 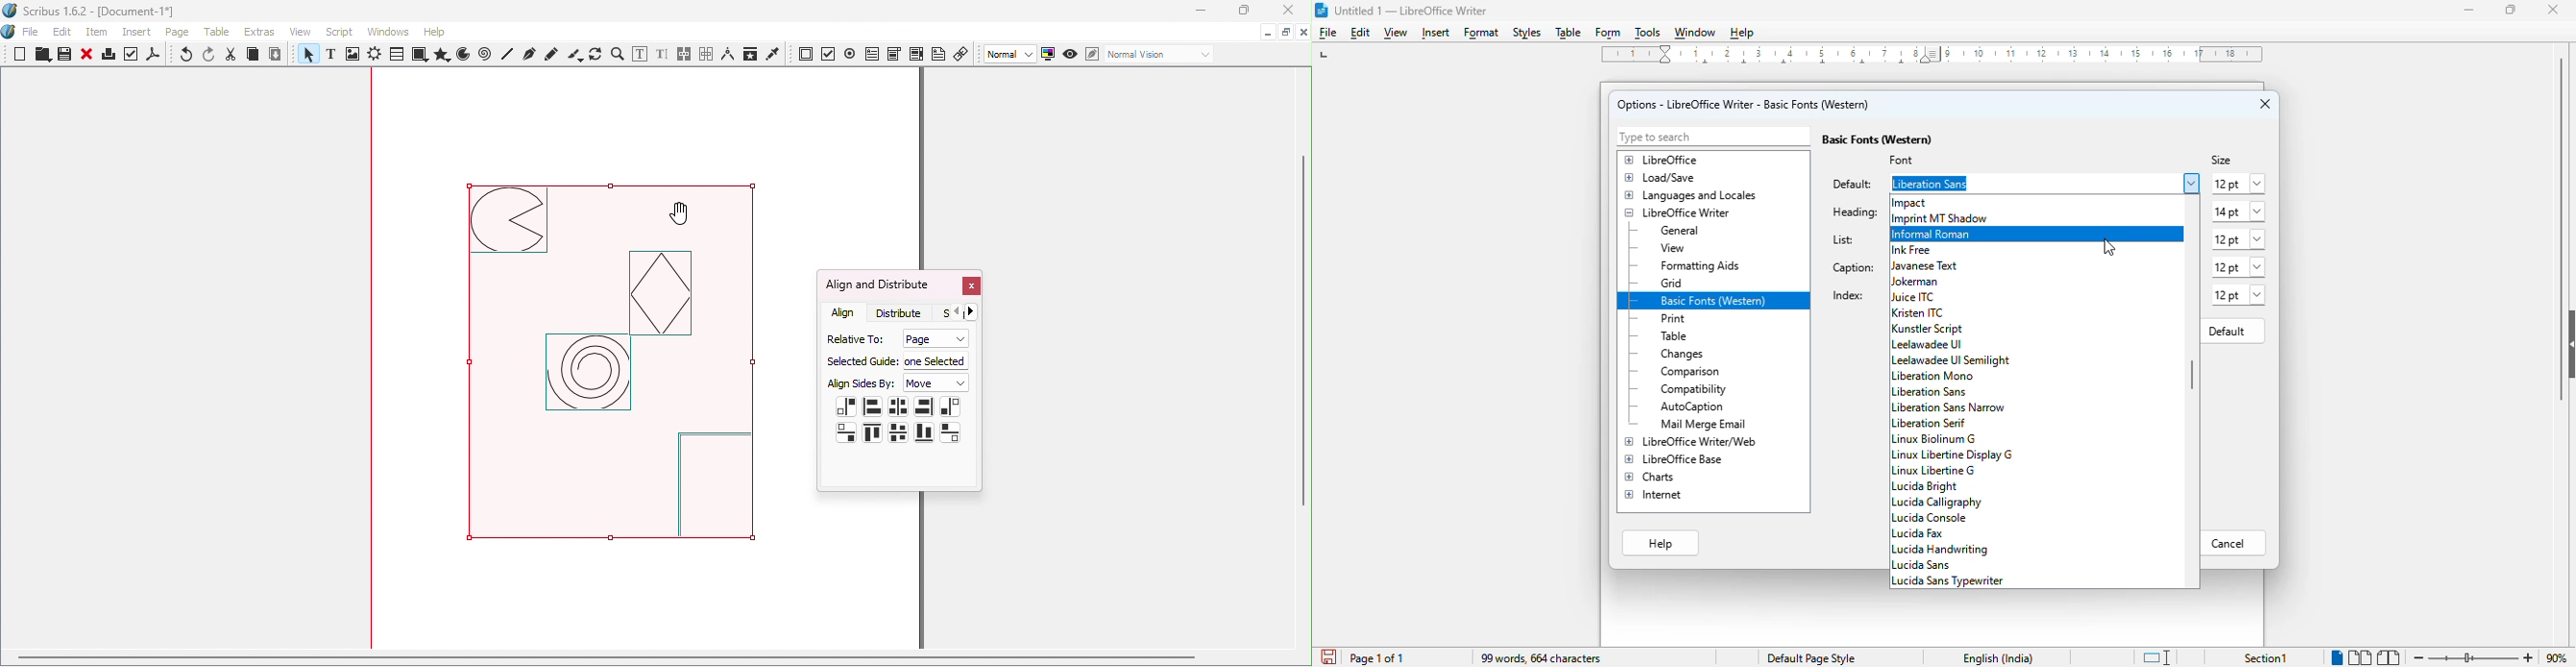 What do you see at coordinates (1855, 212) in the screenshot?
I see `heading: ` at bounding box center [1855, 212].